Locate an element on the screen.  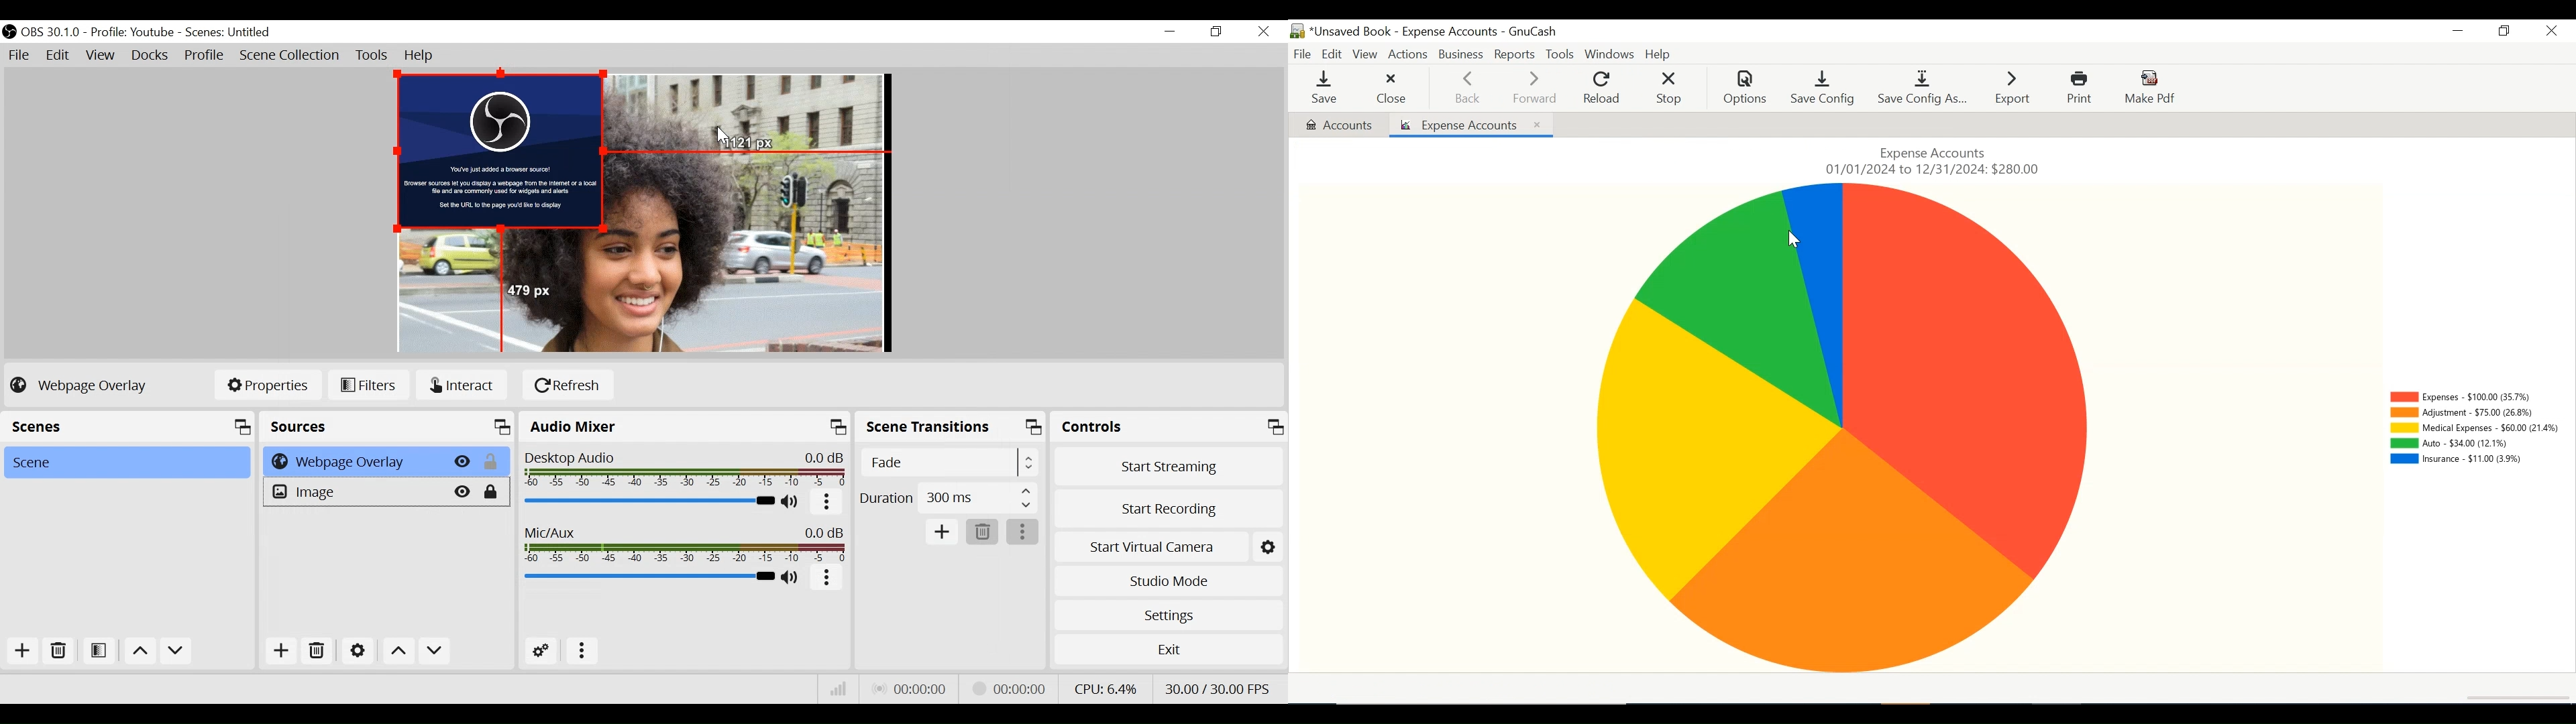
Live Status is located at coordinates (920, 688).